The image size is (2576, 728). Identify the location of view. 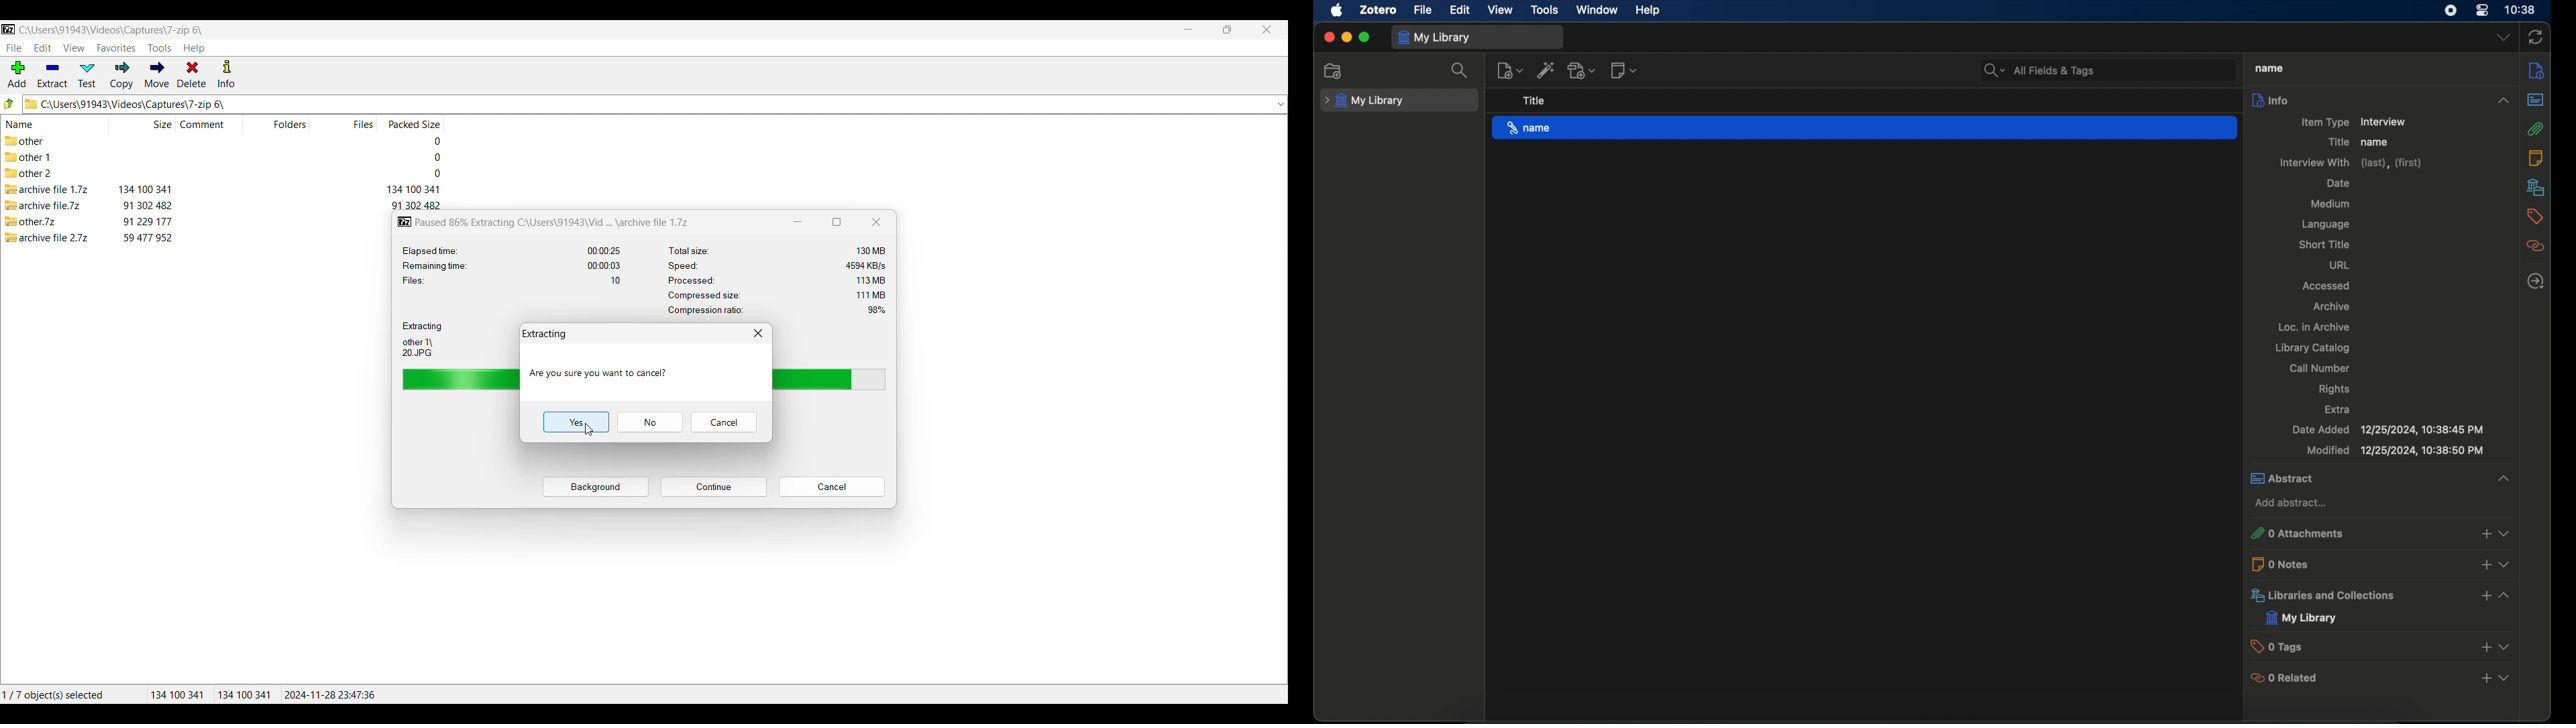
(1501, 10).